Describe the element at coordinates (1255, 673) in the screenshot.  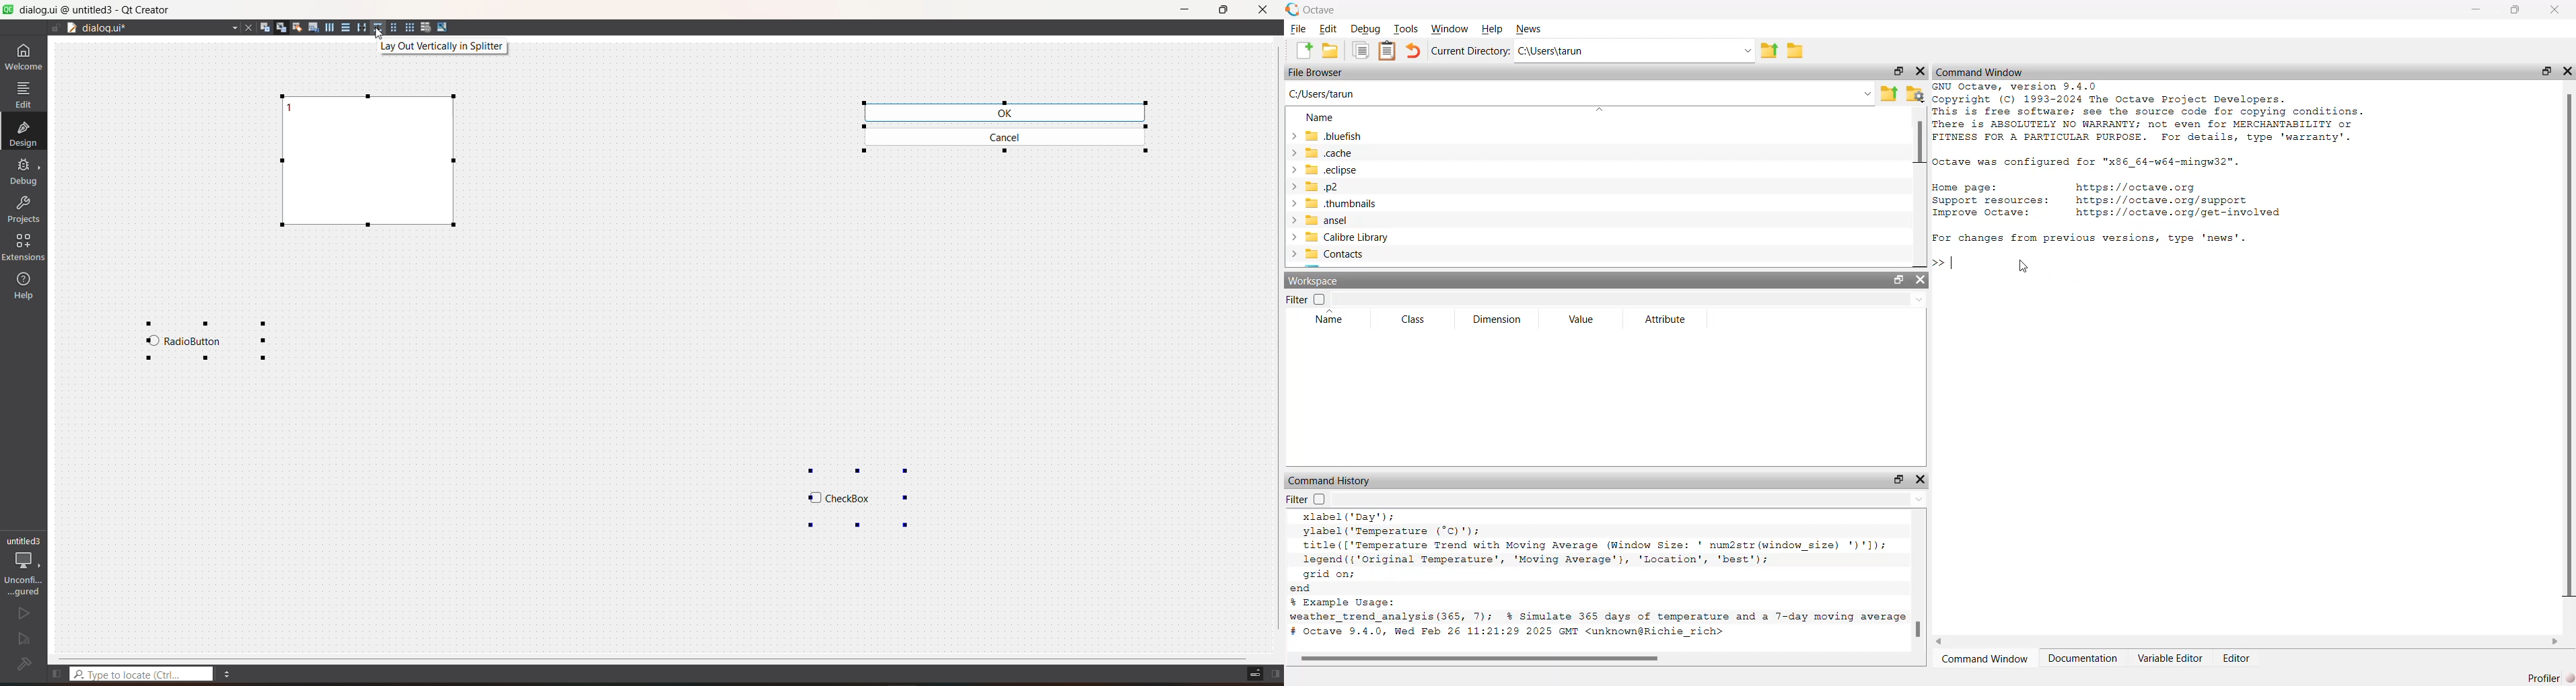
I see `toggle progress details` at that location.